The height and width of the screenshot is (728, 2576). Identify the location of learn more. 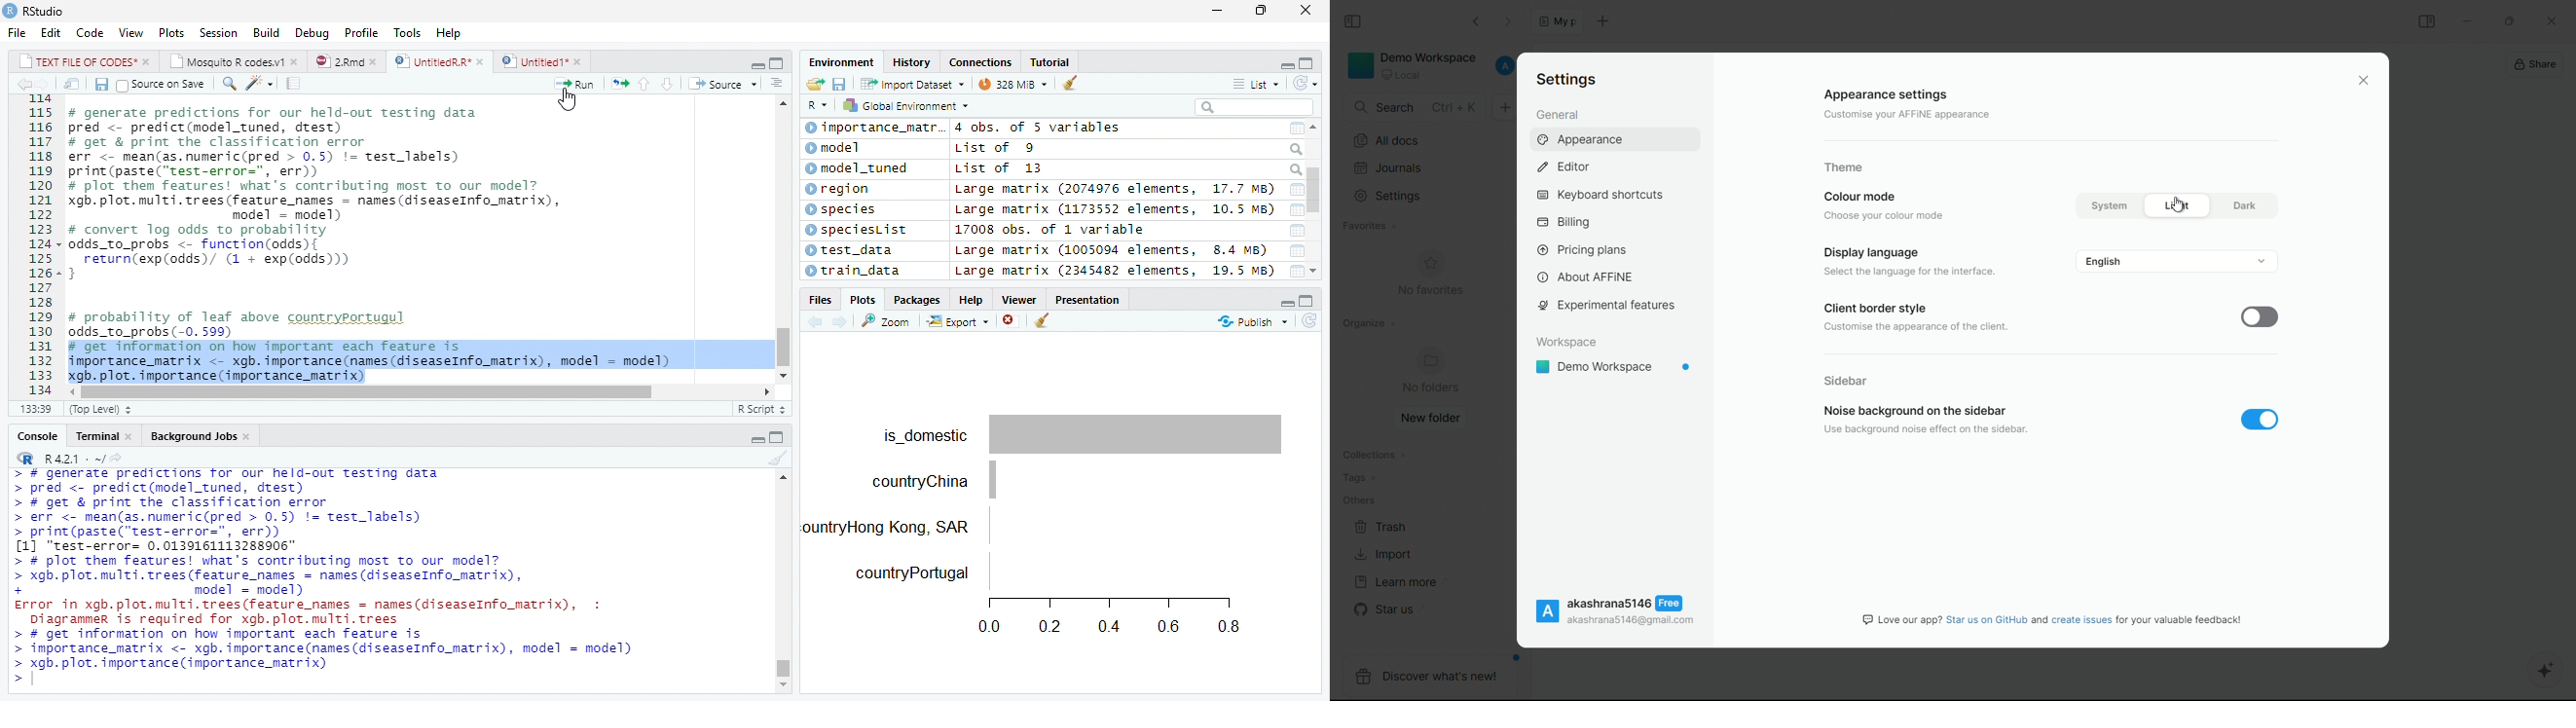
(1397, 582).